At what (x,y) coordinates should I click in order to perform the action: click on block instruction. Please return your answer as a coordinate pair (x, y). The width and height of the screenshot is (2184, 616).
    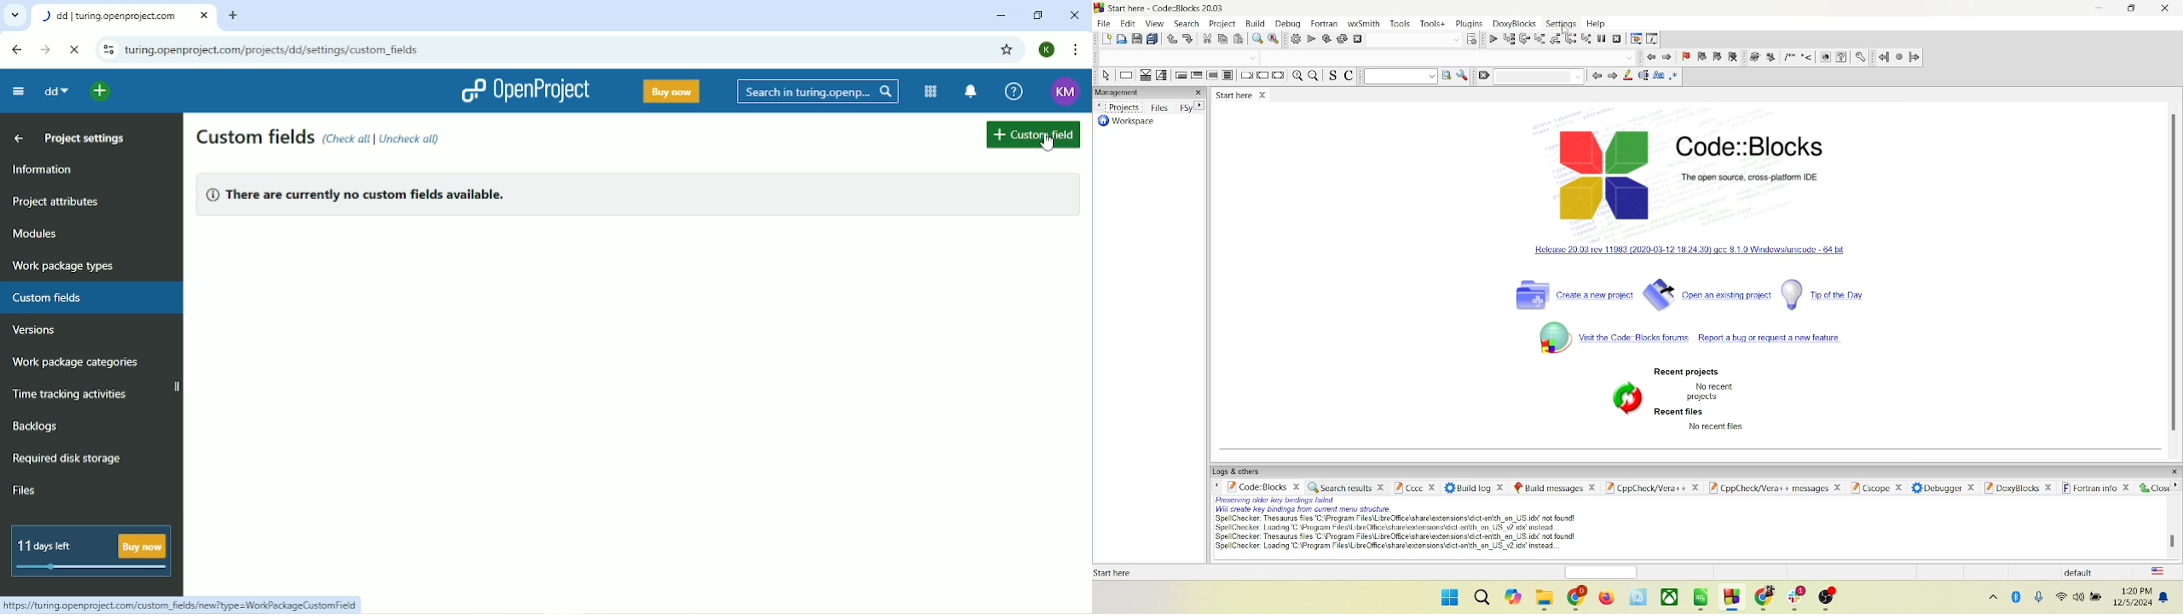
    Looking at the image, I should click on (1228, 75).